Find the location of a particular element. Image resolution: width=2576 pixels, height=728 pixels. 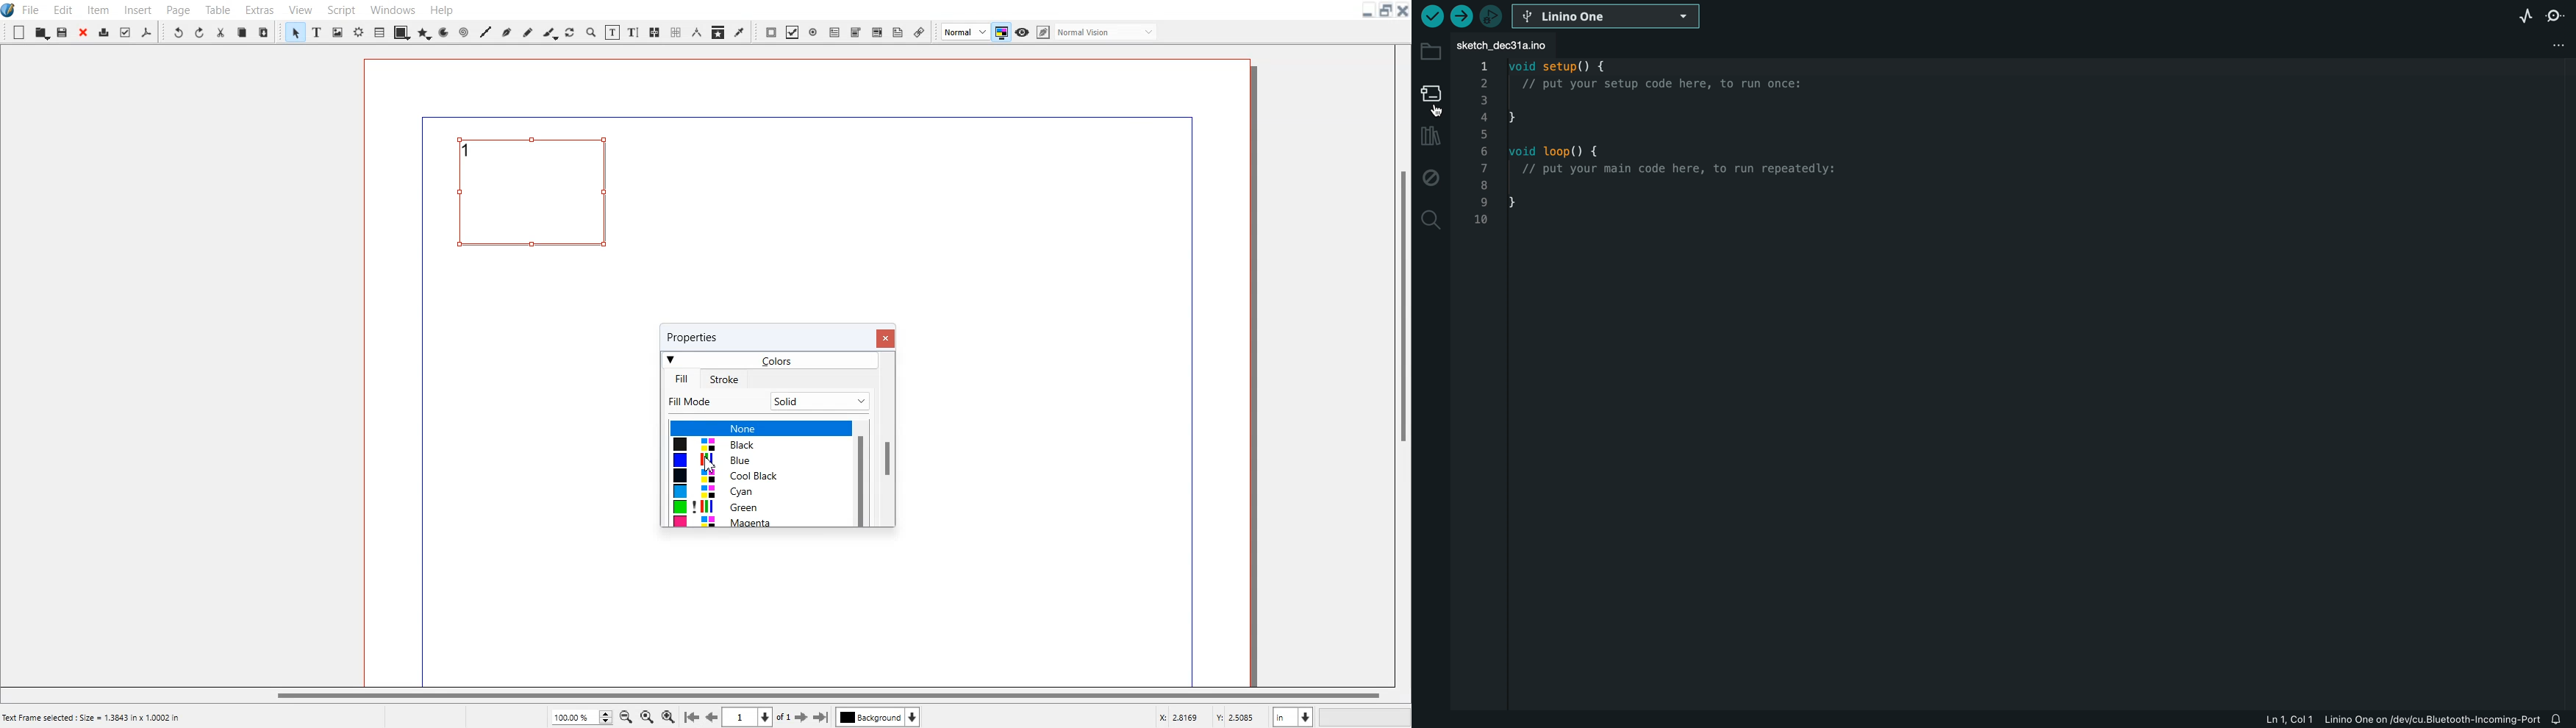

Zoom In to out is located at coordinates (591, 32).